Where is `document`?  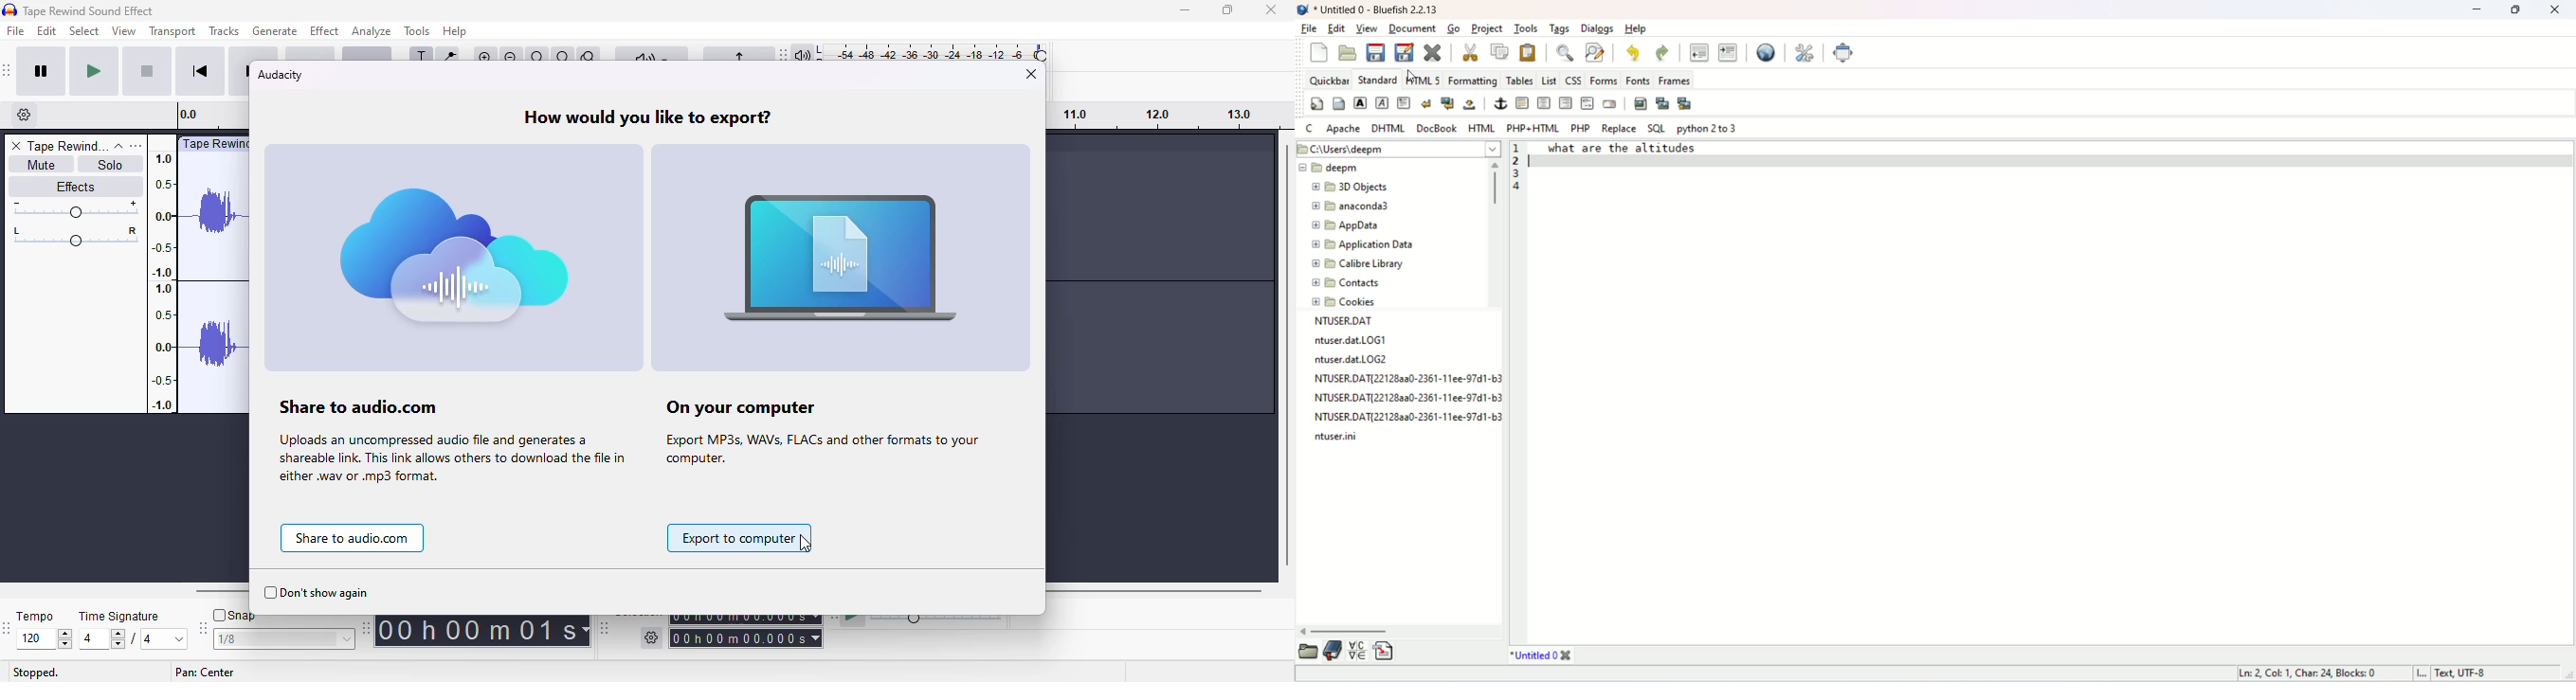 document is located at coordinates (1411, 28).